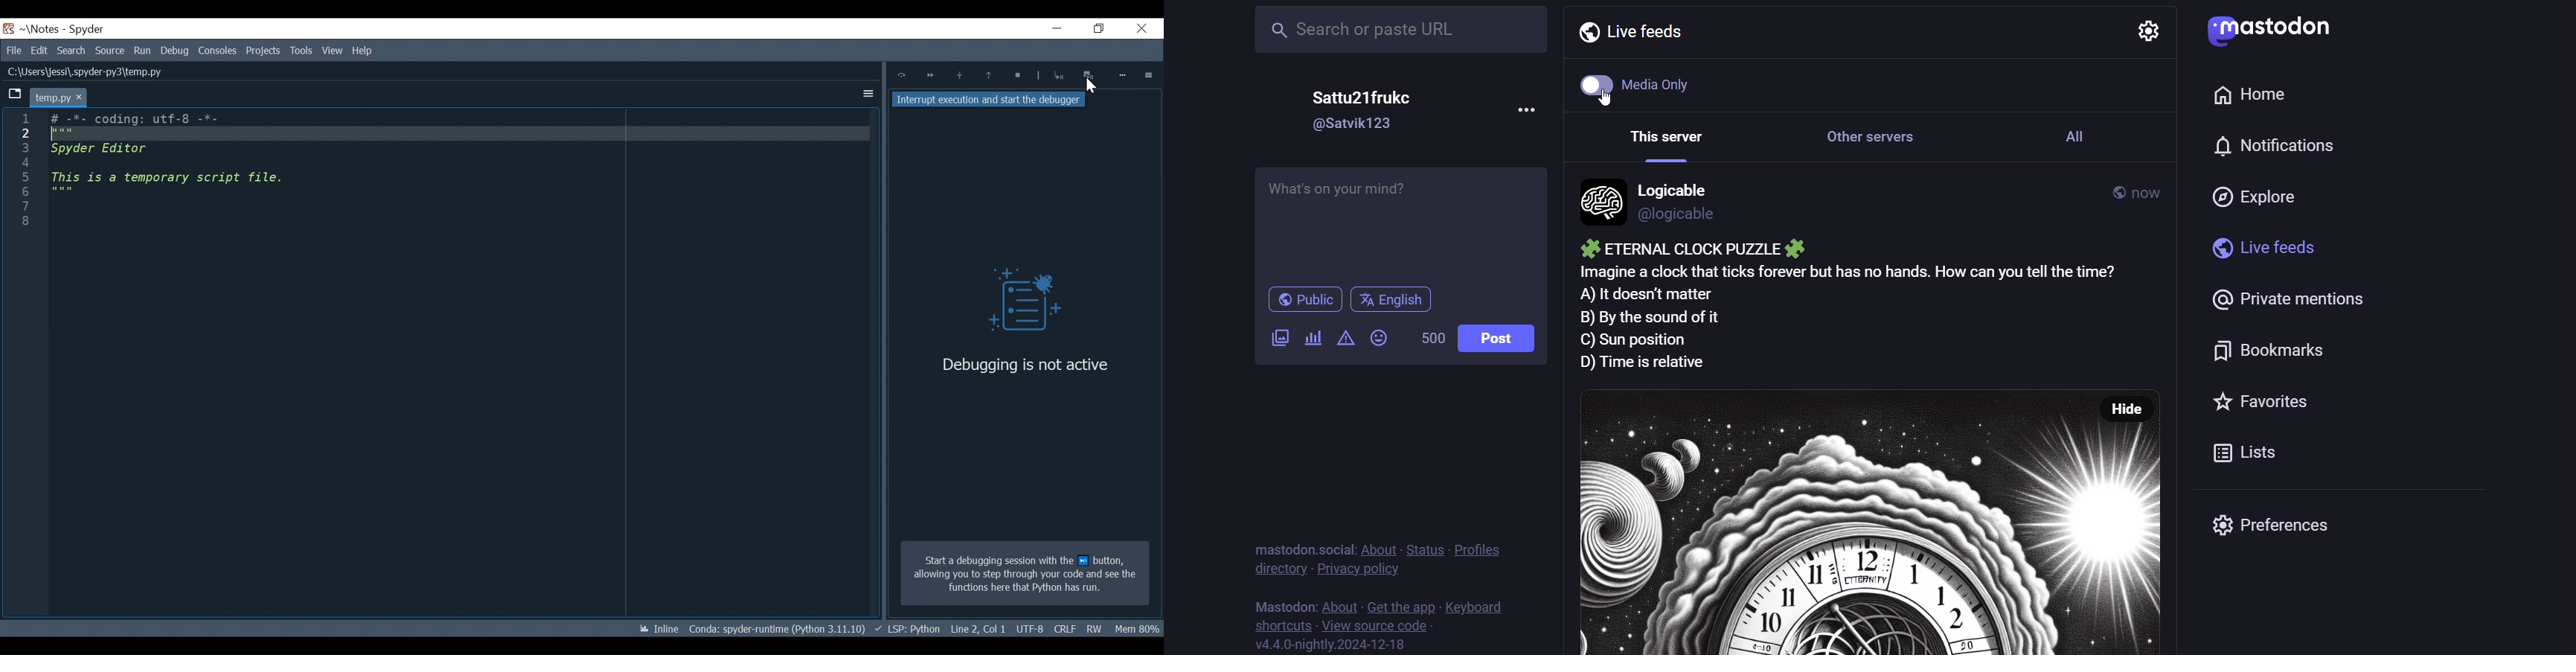  I want to click on Edit, so click(39, 50).